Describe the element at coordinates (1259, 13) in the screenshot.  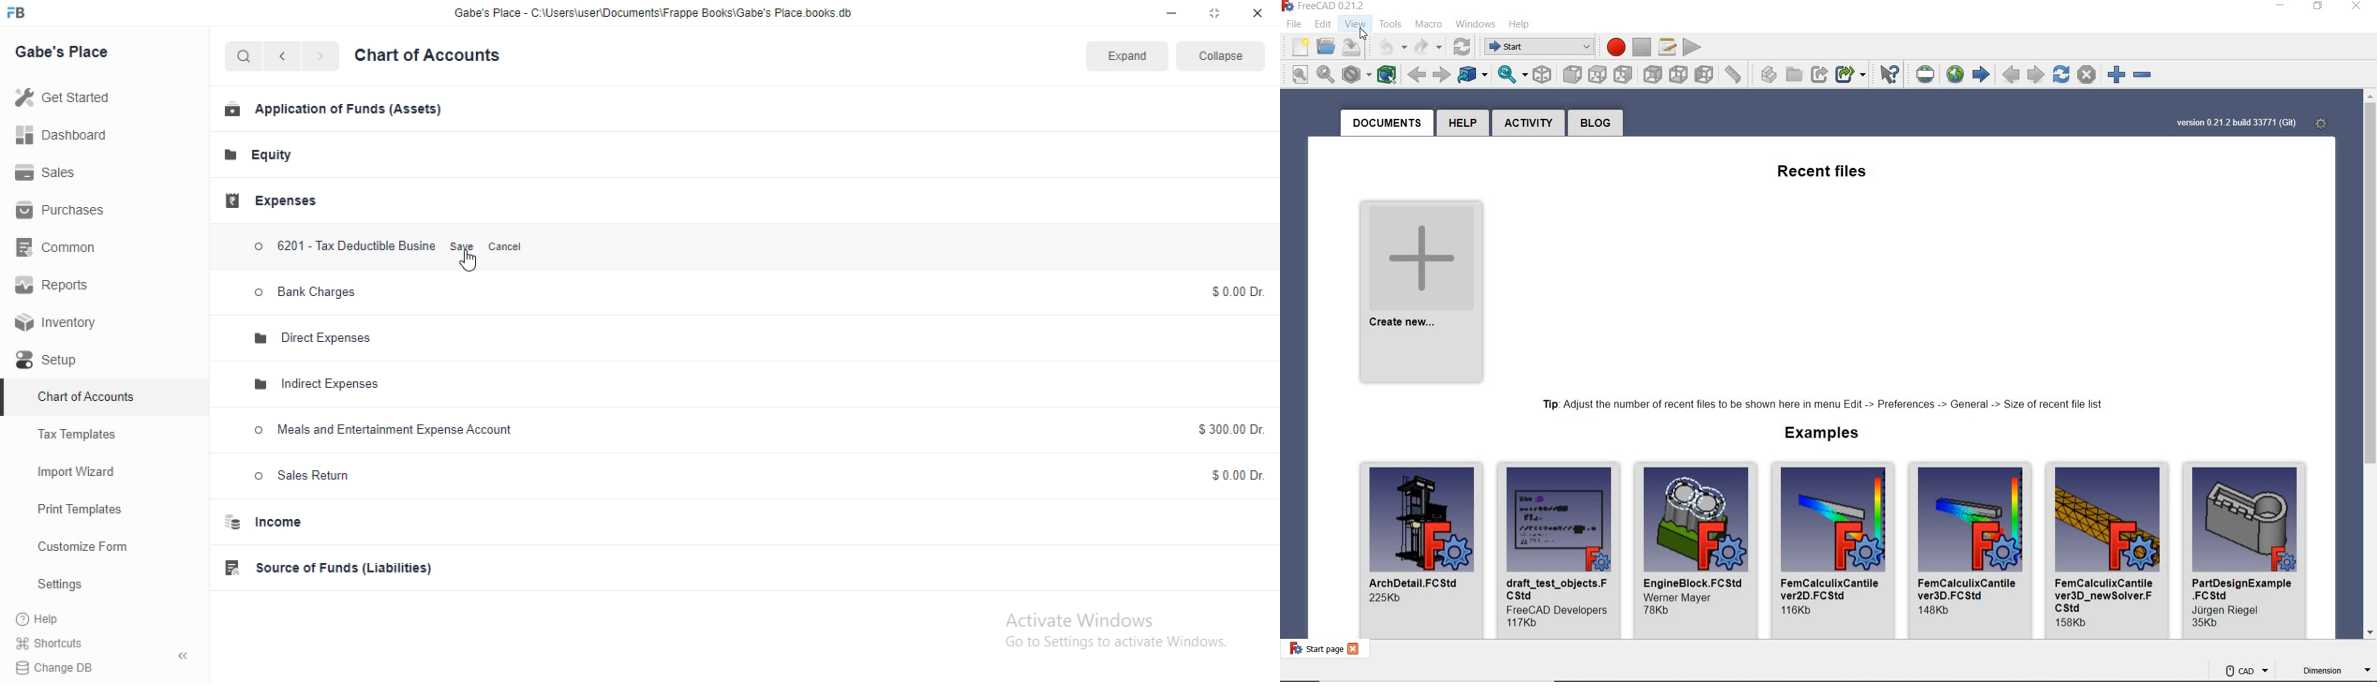
I see `close` at that location.